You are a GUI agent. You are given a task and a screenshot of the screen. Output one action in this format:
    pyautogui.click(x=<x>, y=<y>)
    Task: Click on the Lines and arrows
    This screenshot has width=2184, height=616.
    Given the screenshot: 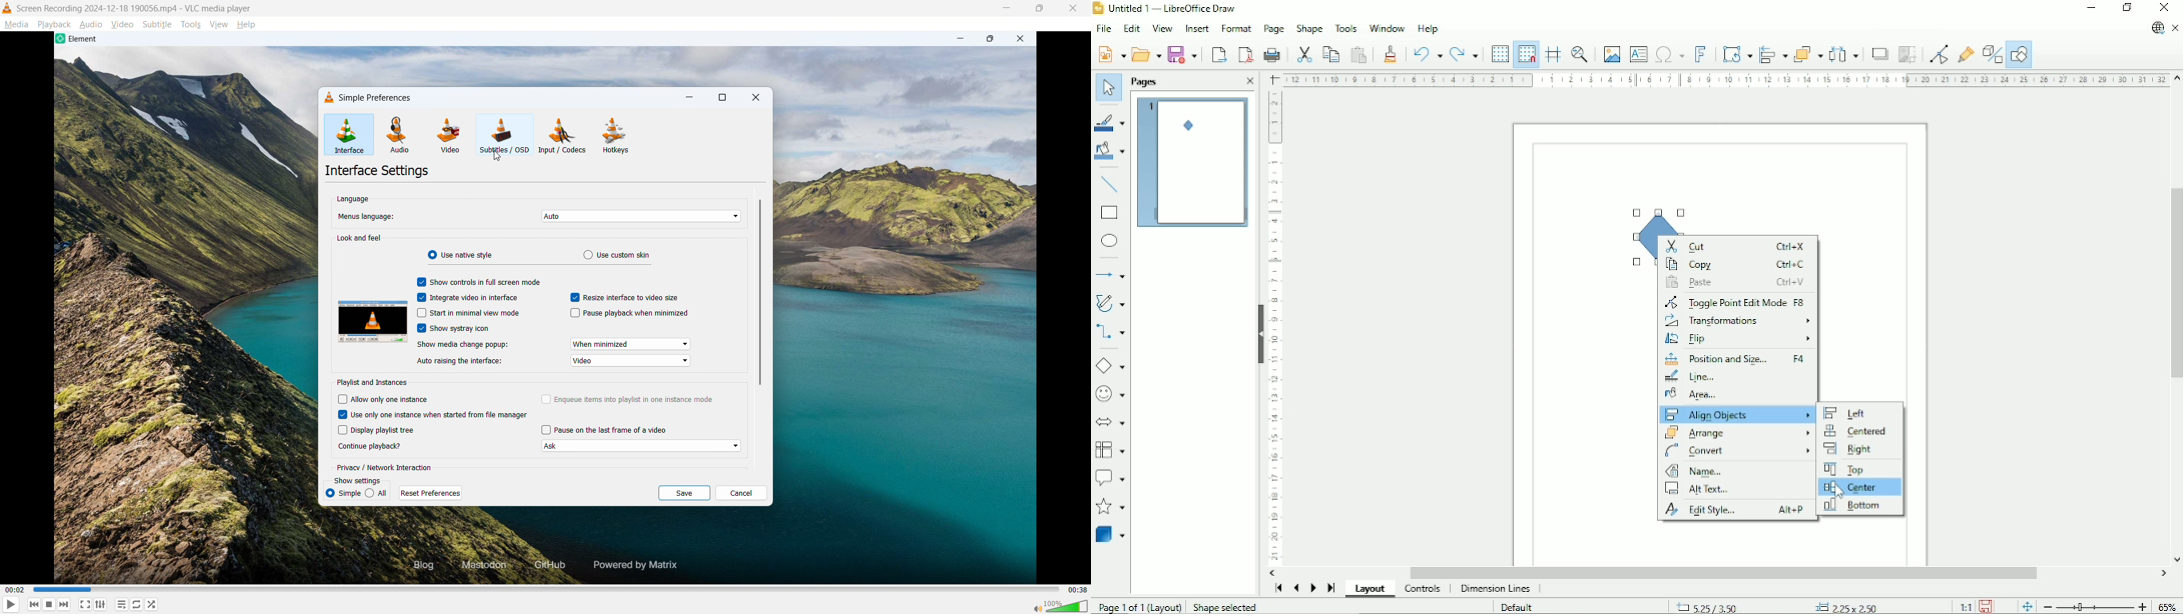 What is the action you would take?
    pyautogui.click(x=1112, y=274)
    